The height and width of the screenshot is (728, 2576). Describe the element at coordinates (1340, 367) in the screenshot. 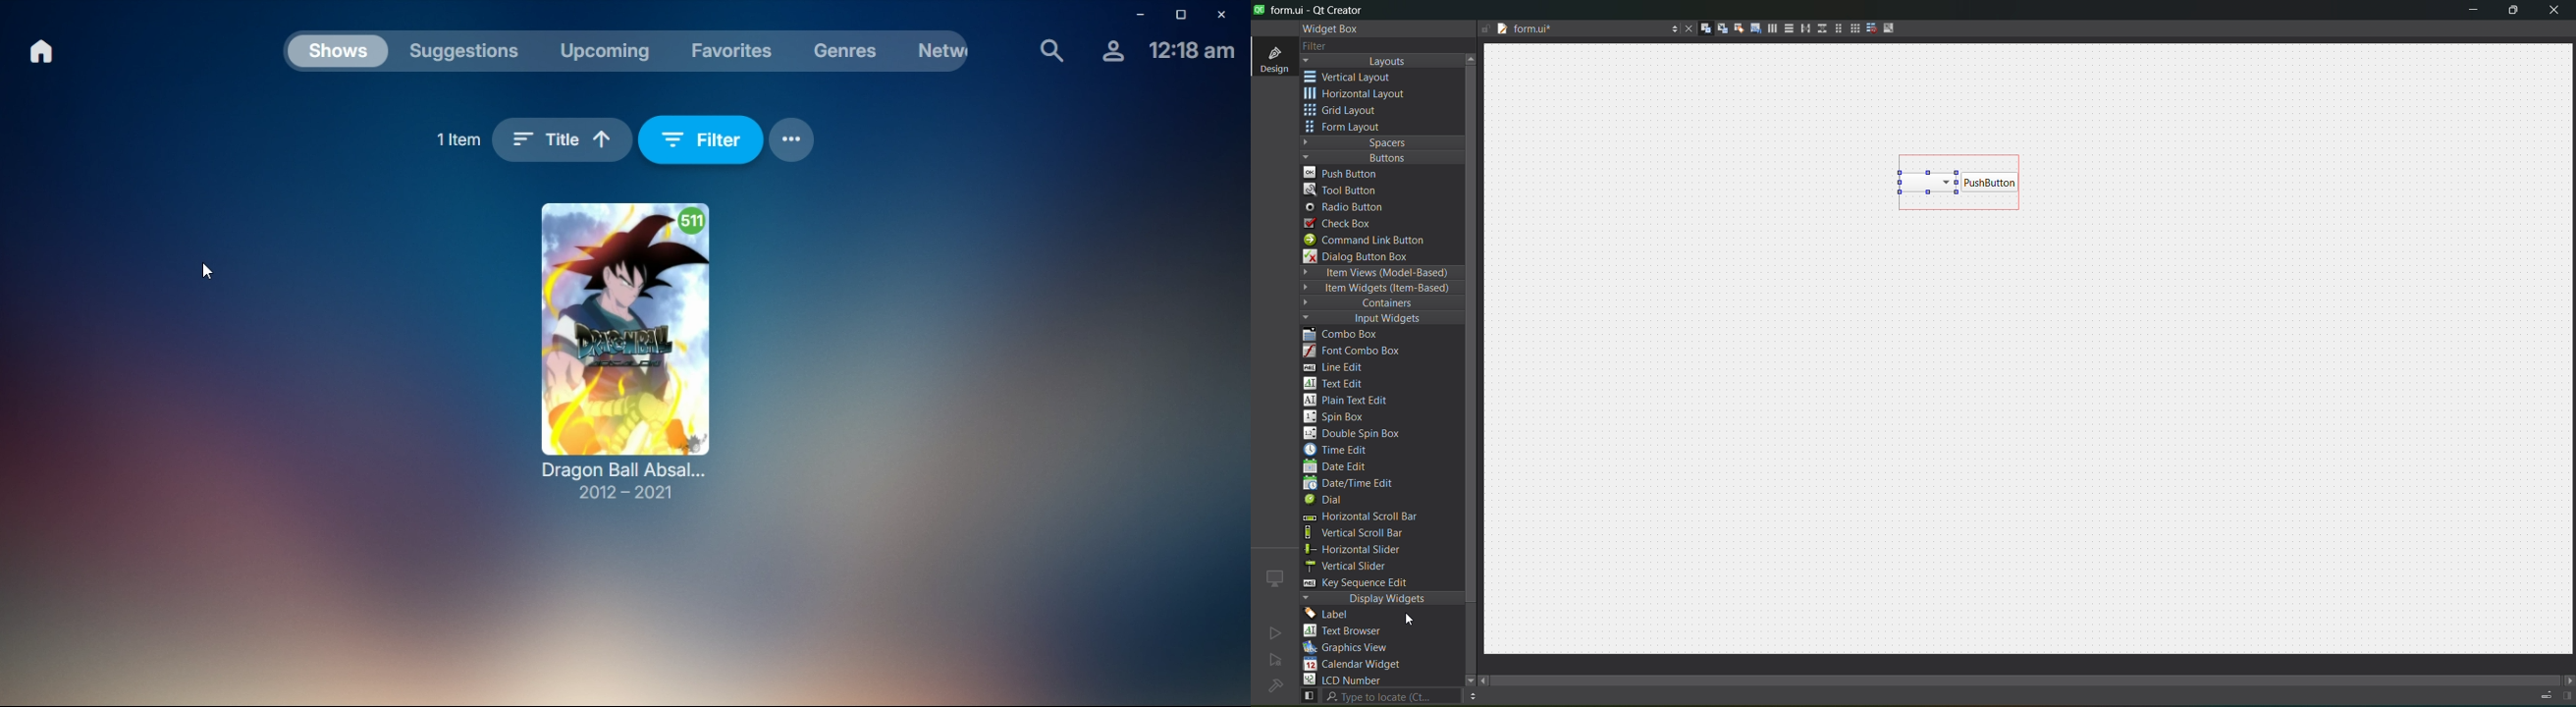

I see `line edit ` at that location.